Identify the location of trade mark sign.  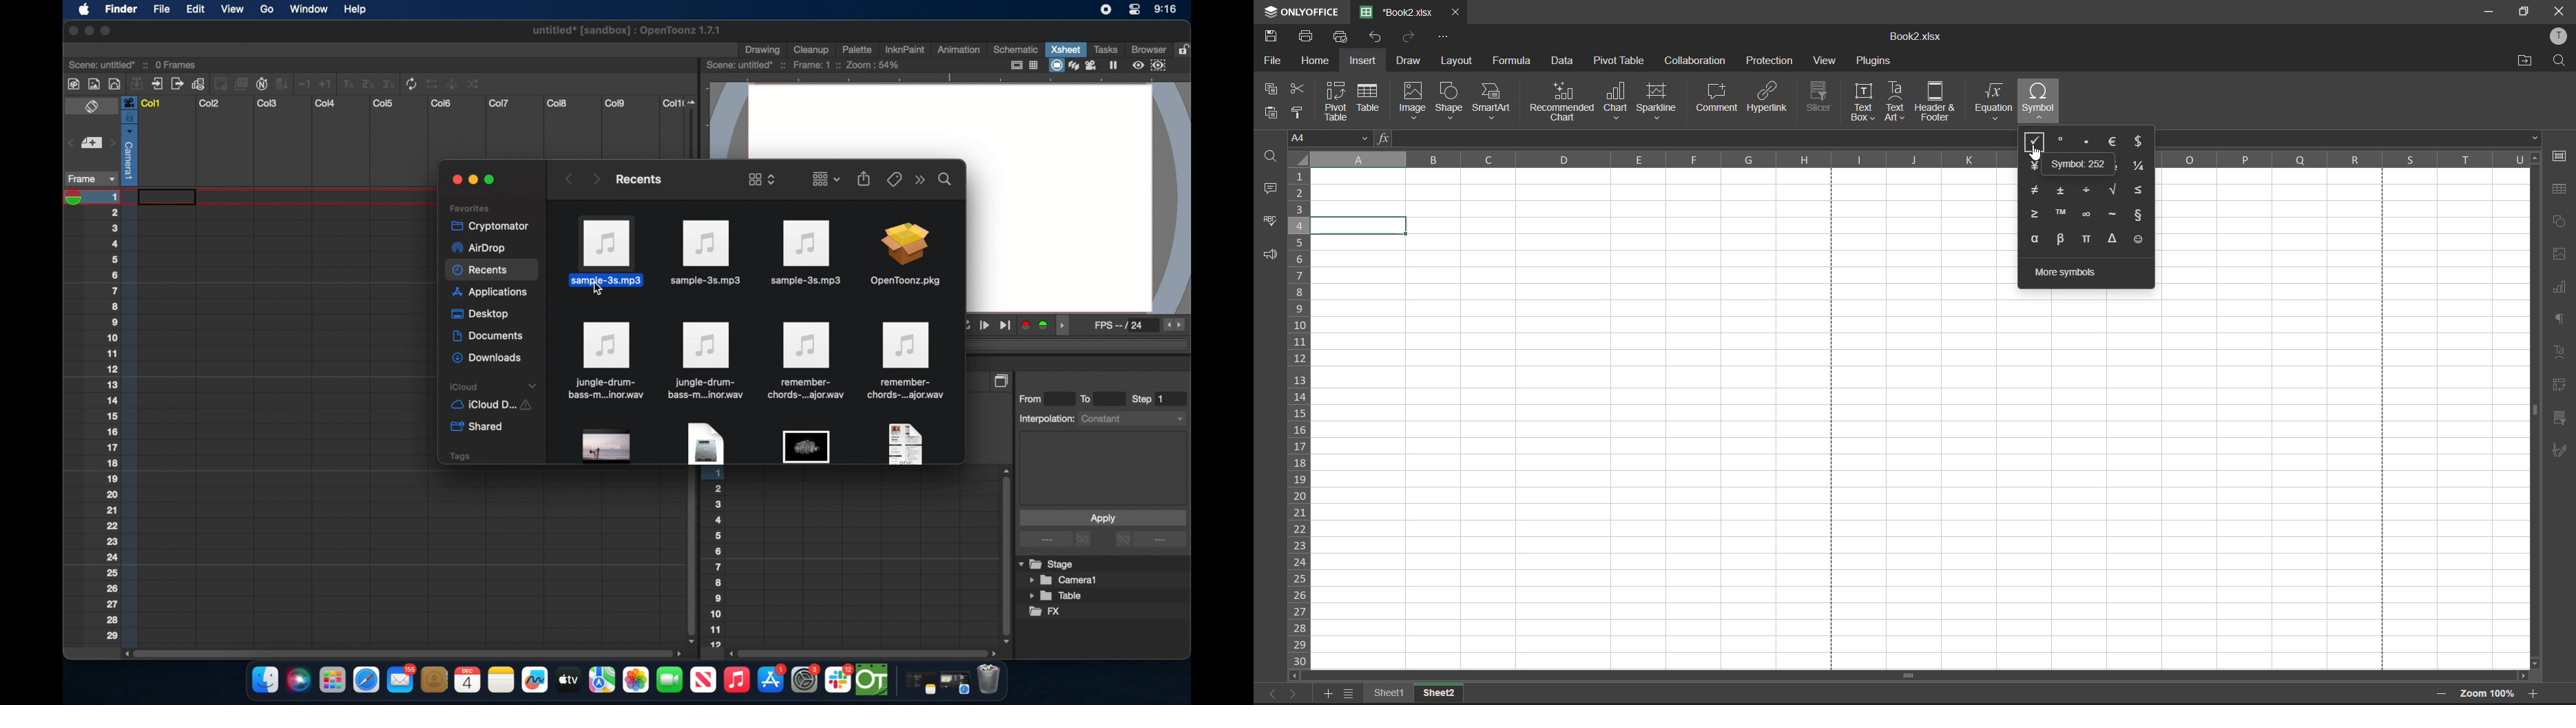
(2064, 215).